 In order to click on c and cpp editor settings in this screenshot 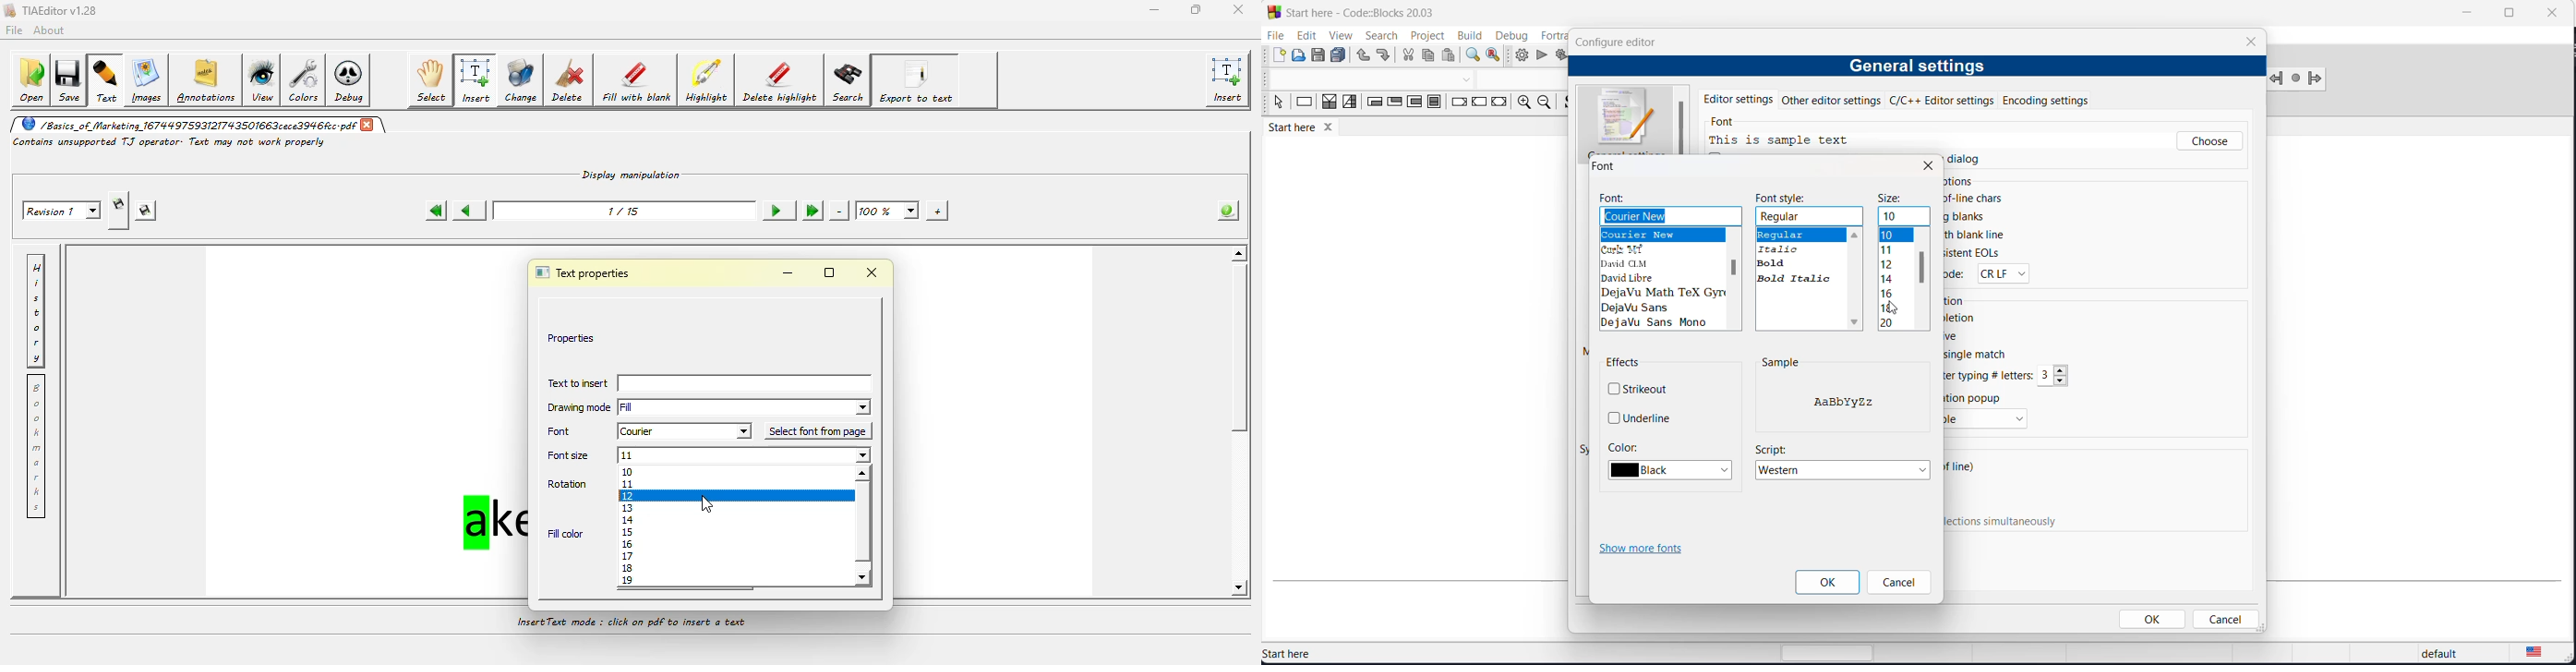, I will do `click(1946, 100)`.